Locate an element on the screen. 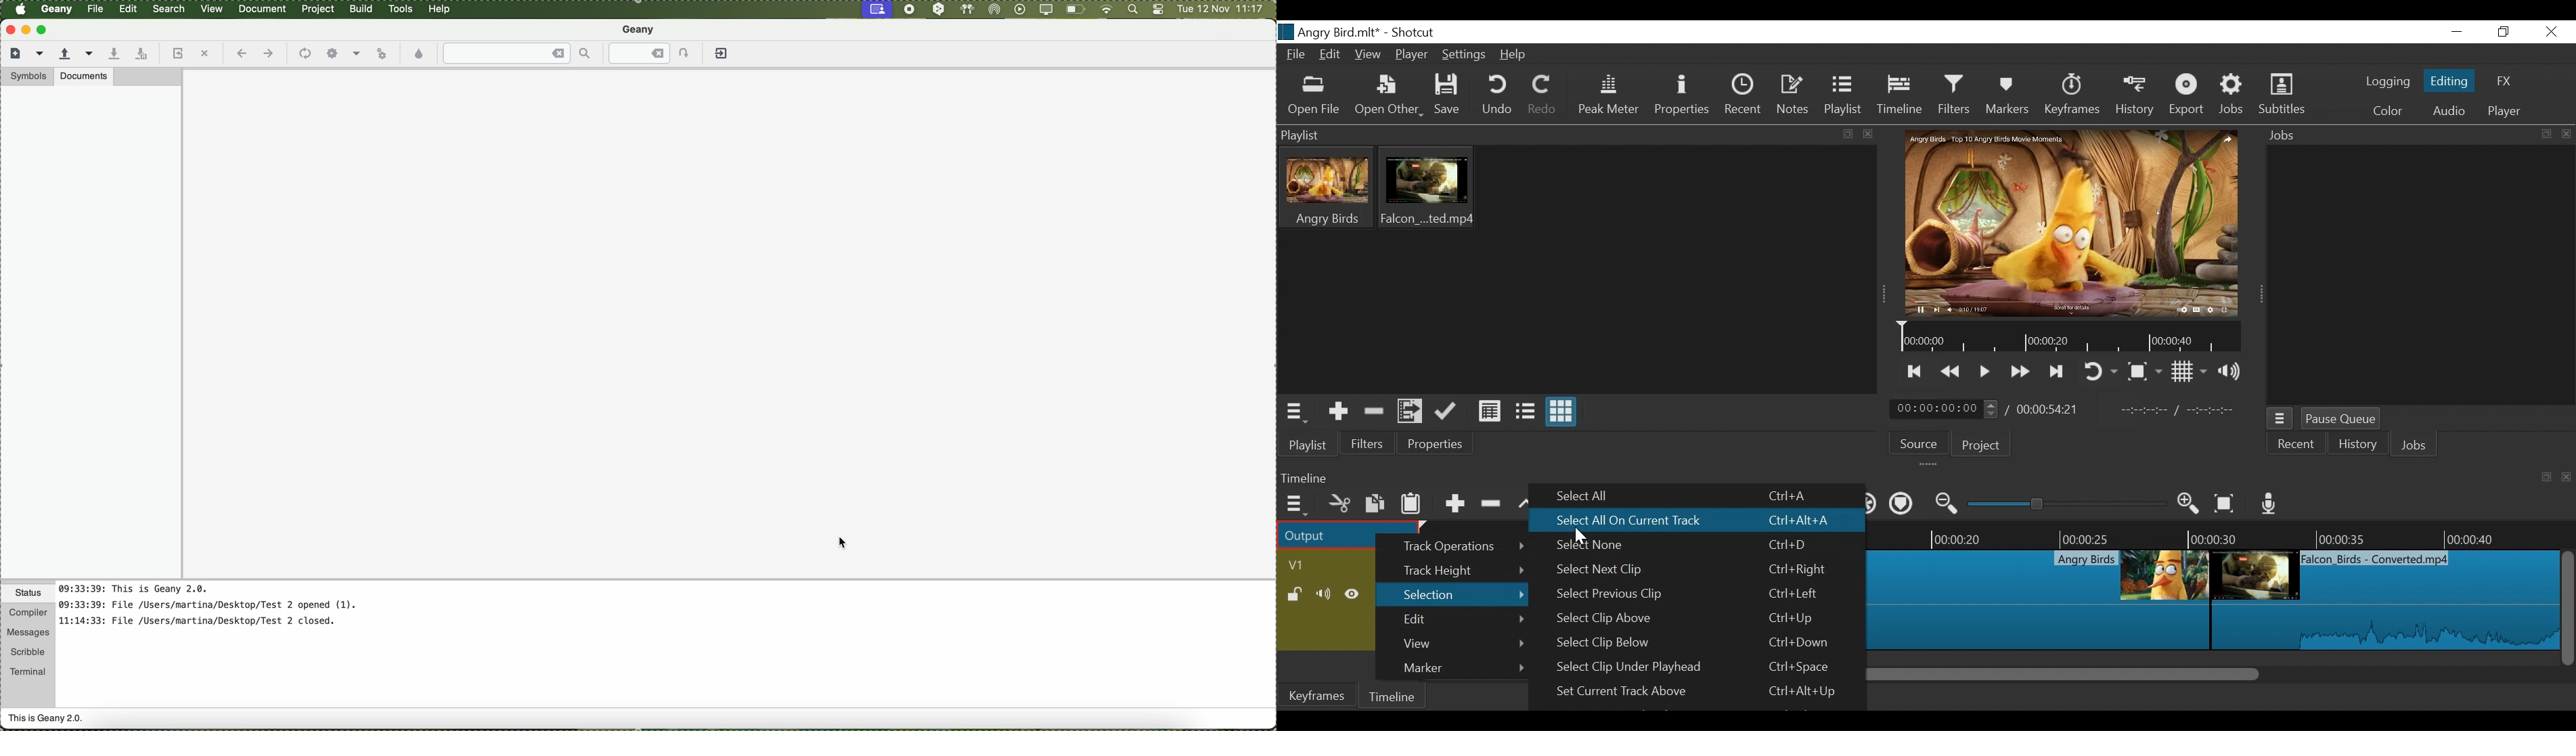 The height and width of the screenshot is (756, 2576). Append is located at coordinates (1454, 504).